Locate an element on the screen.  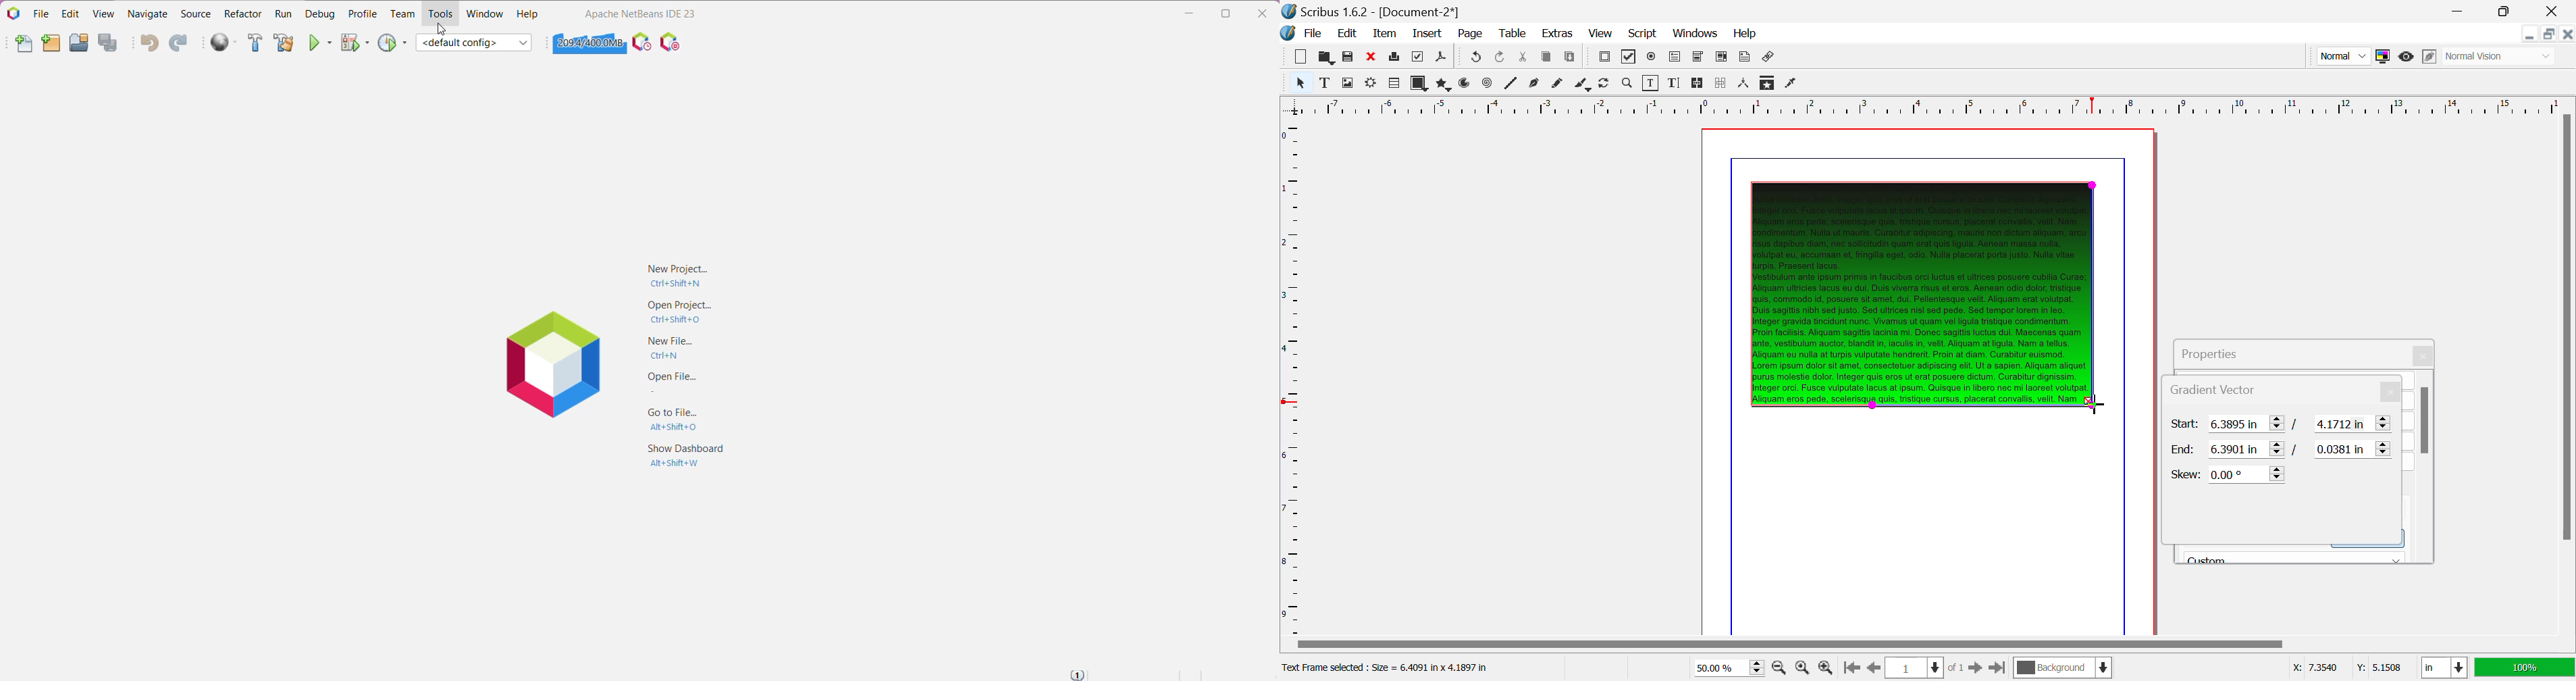
Toggle Color Management is located at coordinates (2382, 56).